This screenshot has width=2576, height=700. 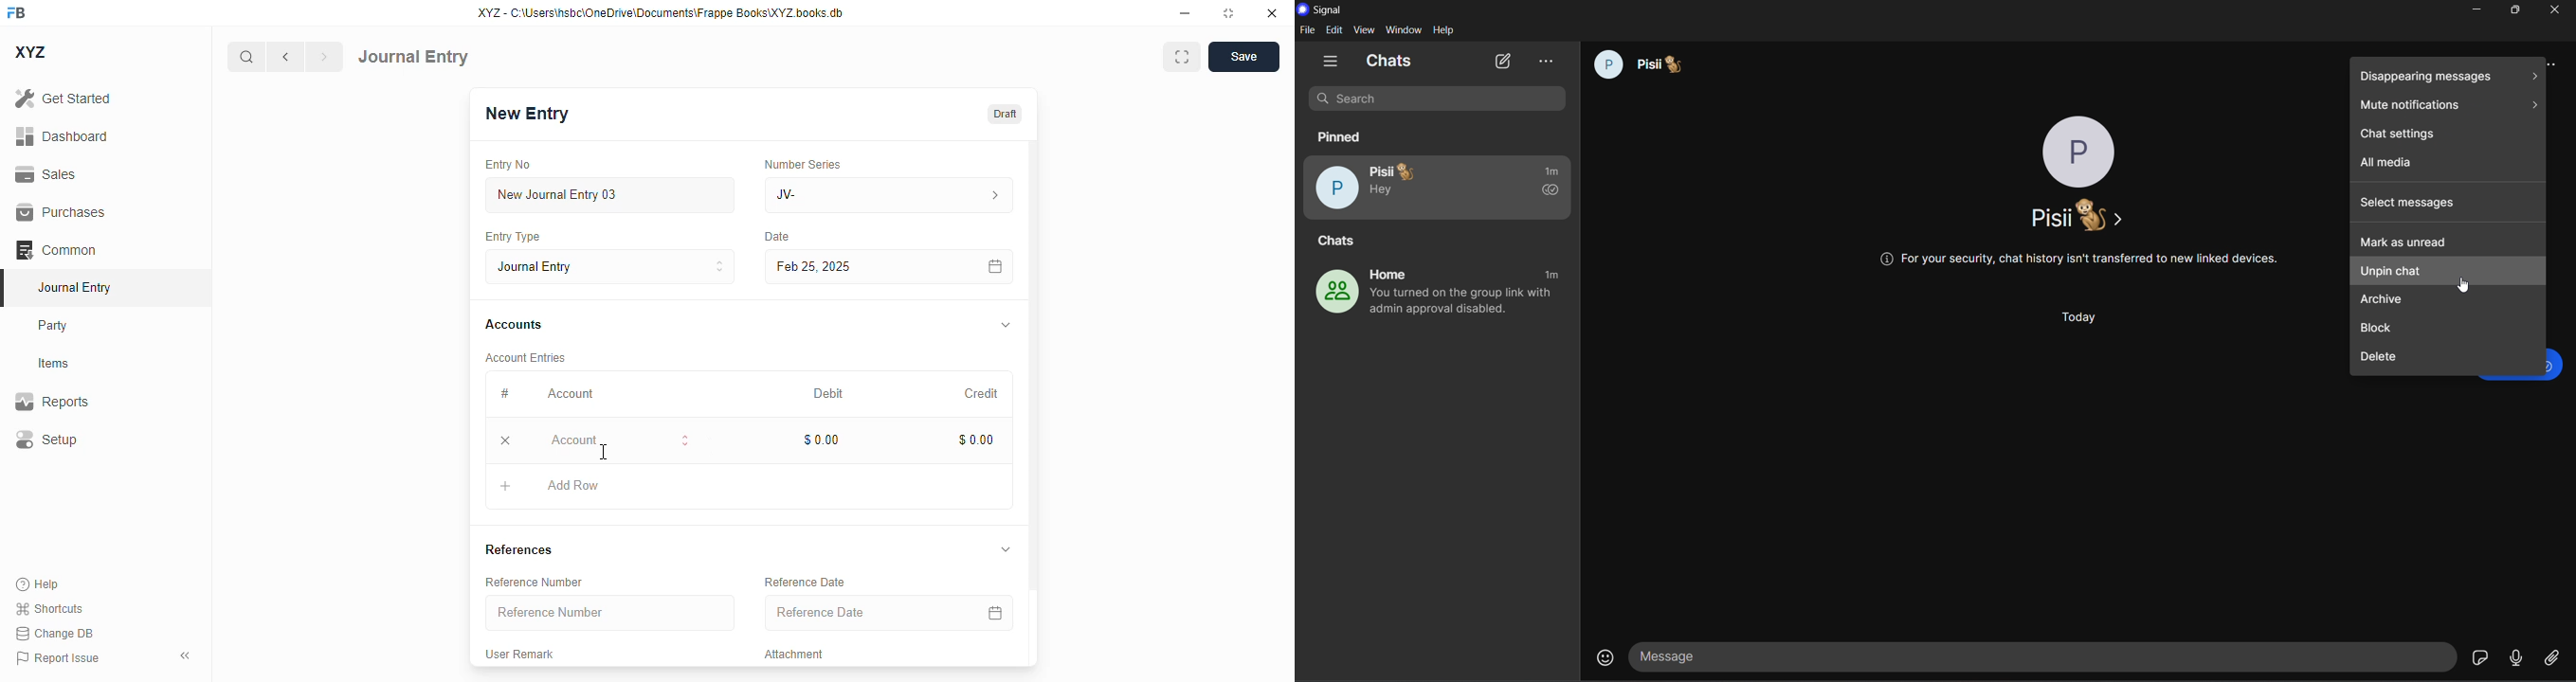 I want to click on save, so click(x=1244, y=57).